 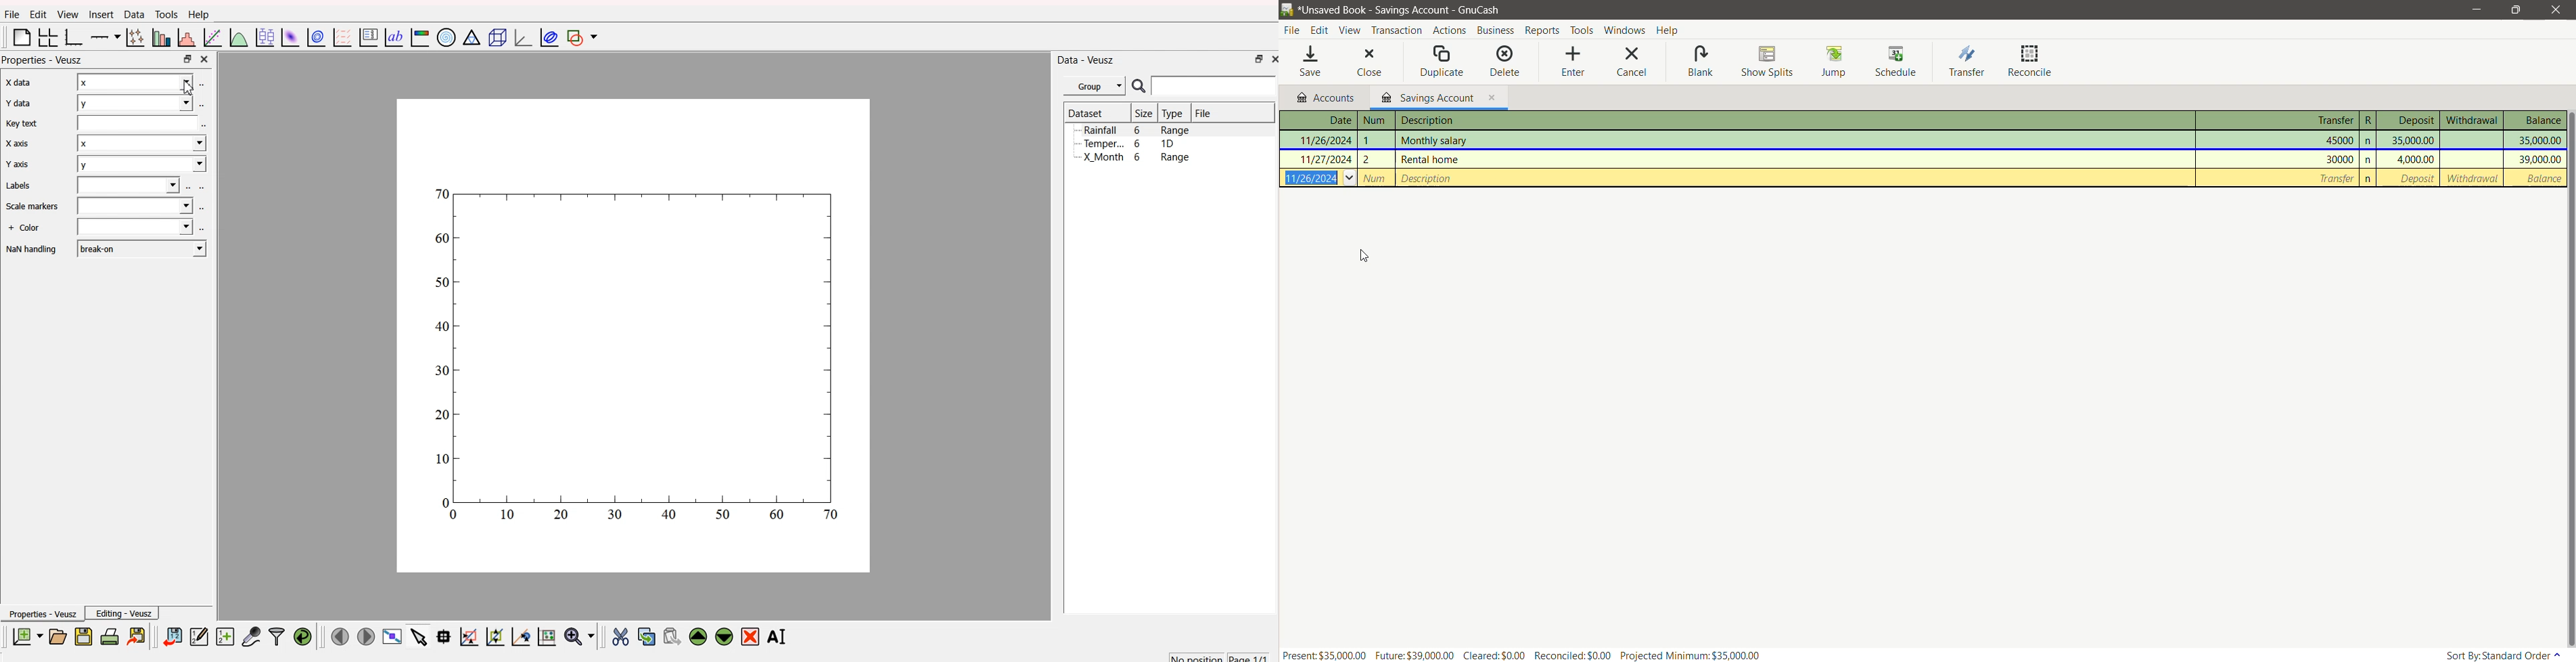 What do you see at coordinates (166, 13) in the screenshot?
I see `Tools` at bounding box center [166, 13].